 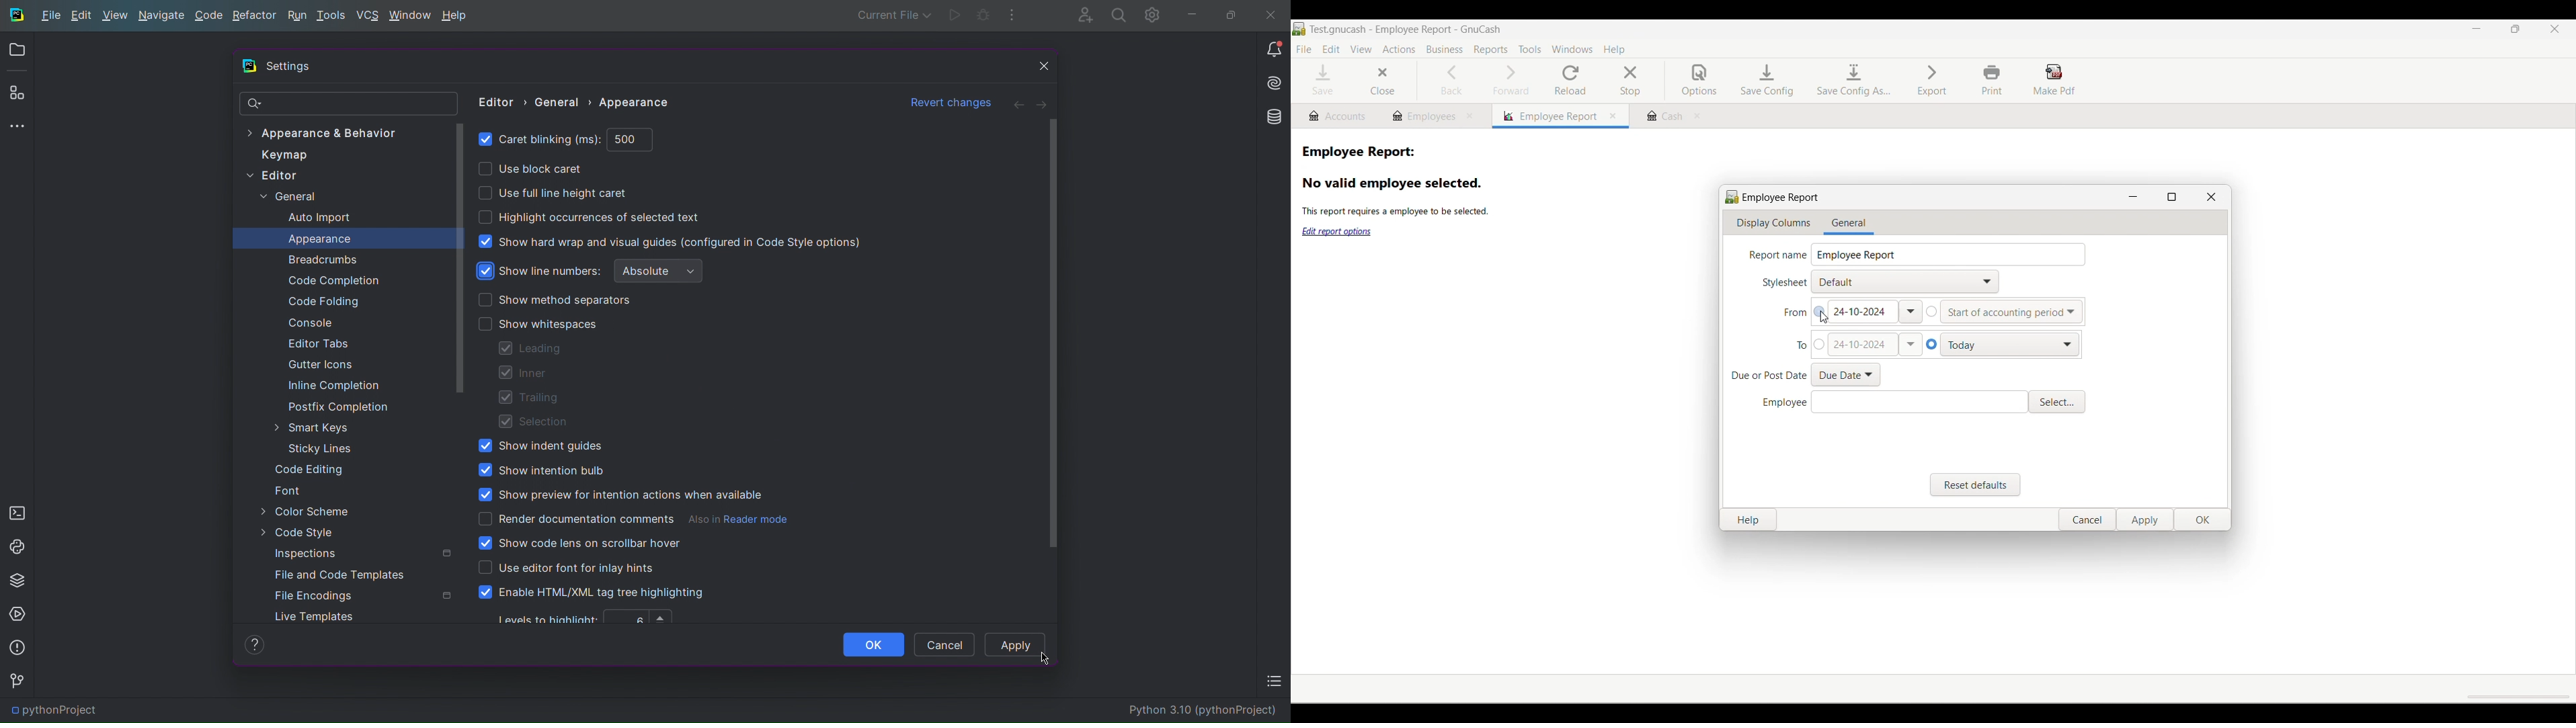 What do you see at coordinates (321, 260) in the screenshot?
I see `Breadcrumbs` at bounding box center [321, 260].